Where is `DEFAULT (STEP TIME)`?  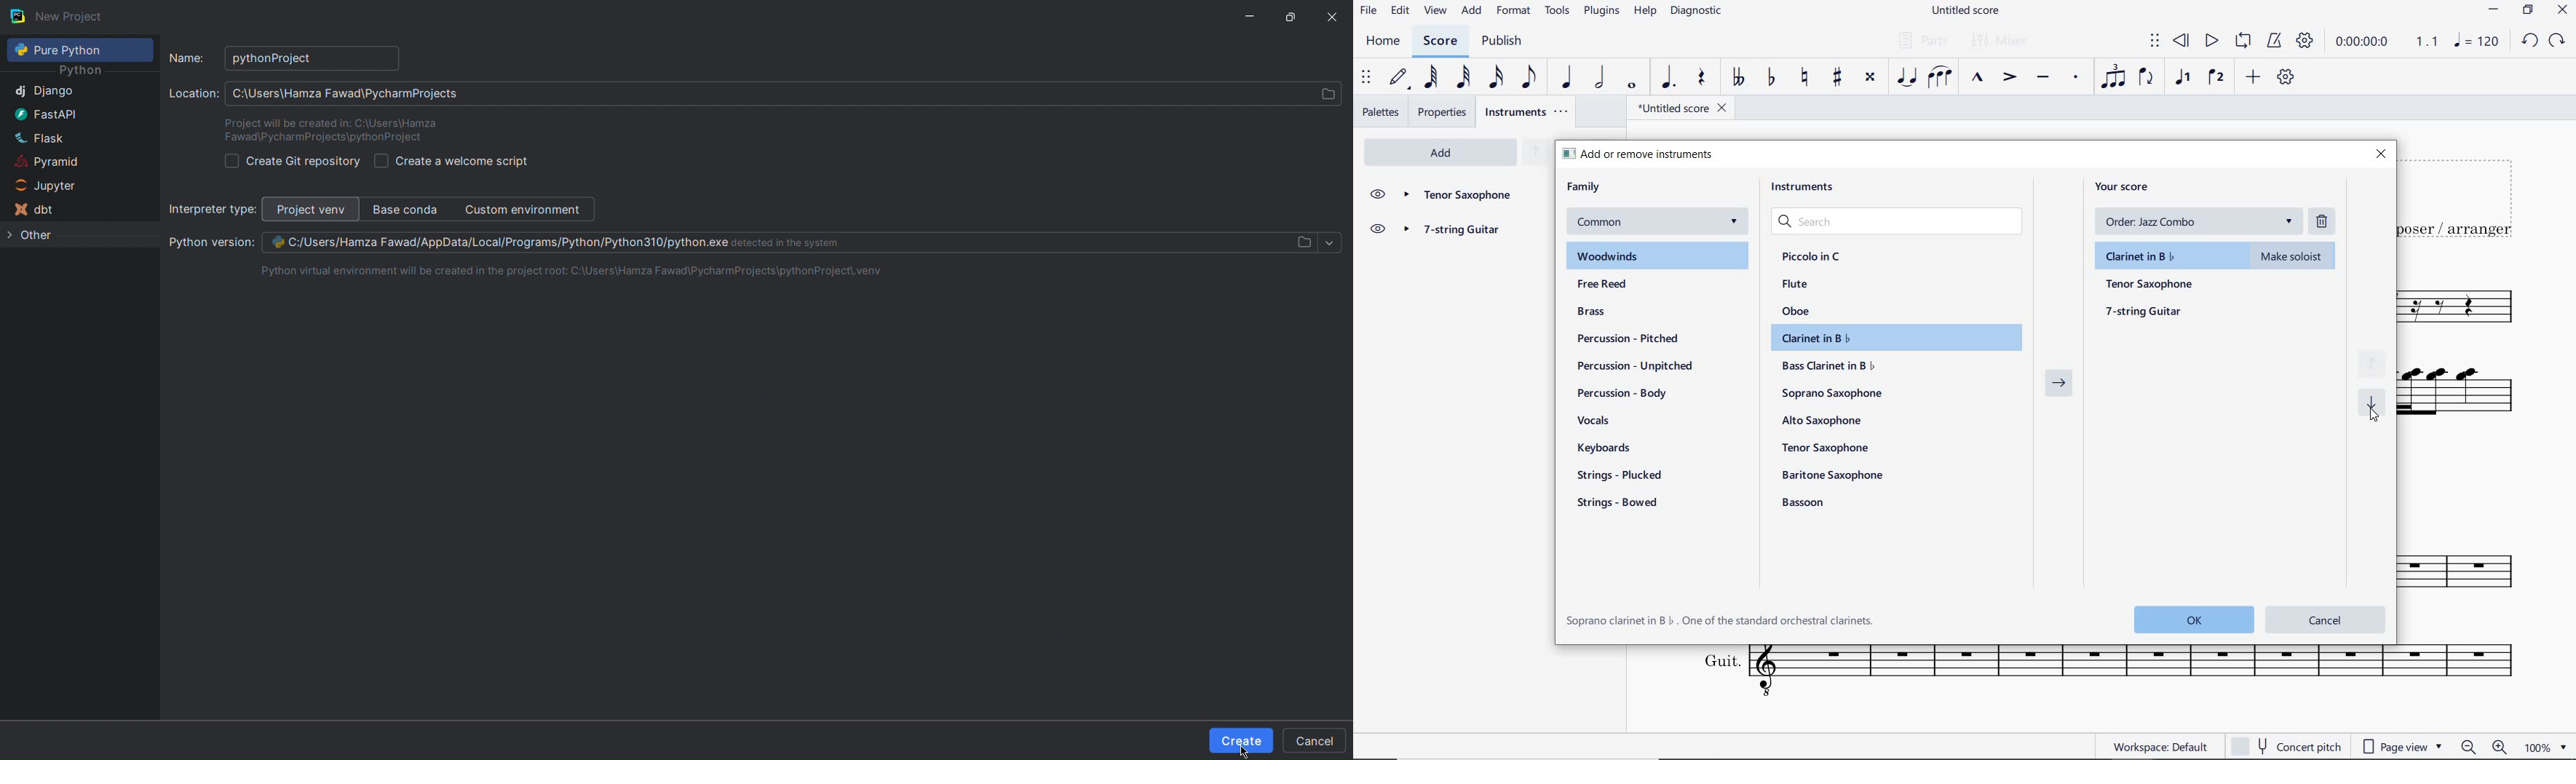 DEFAULT (STEP TIME) is located at coordinates (1398, 79).